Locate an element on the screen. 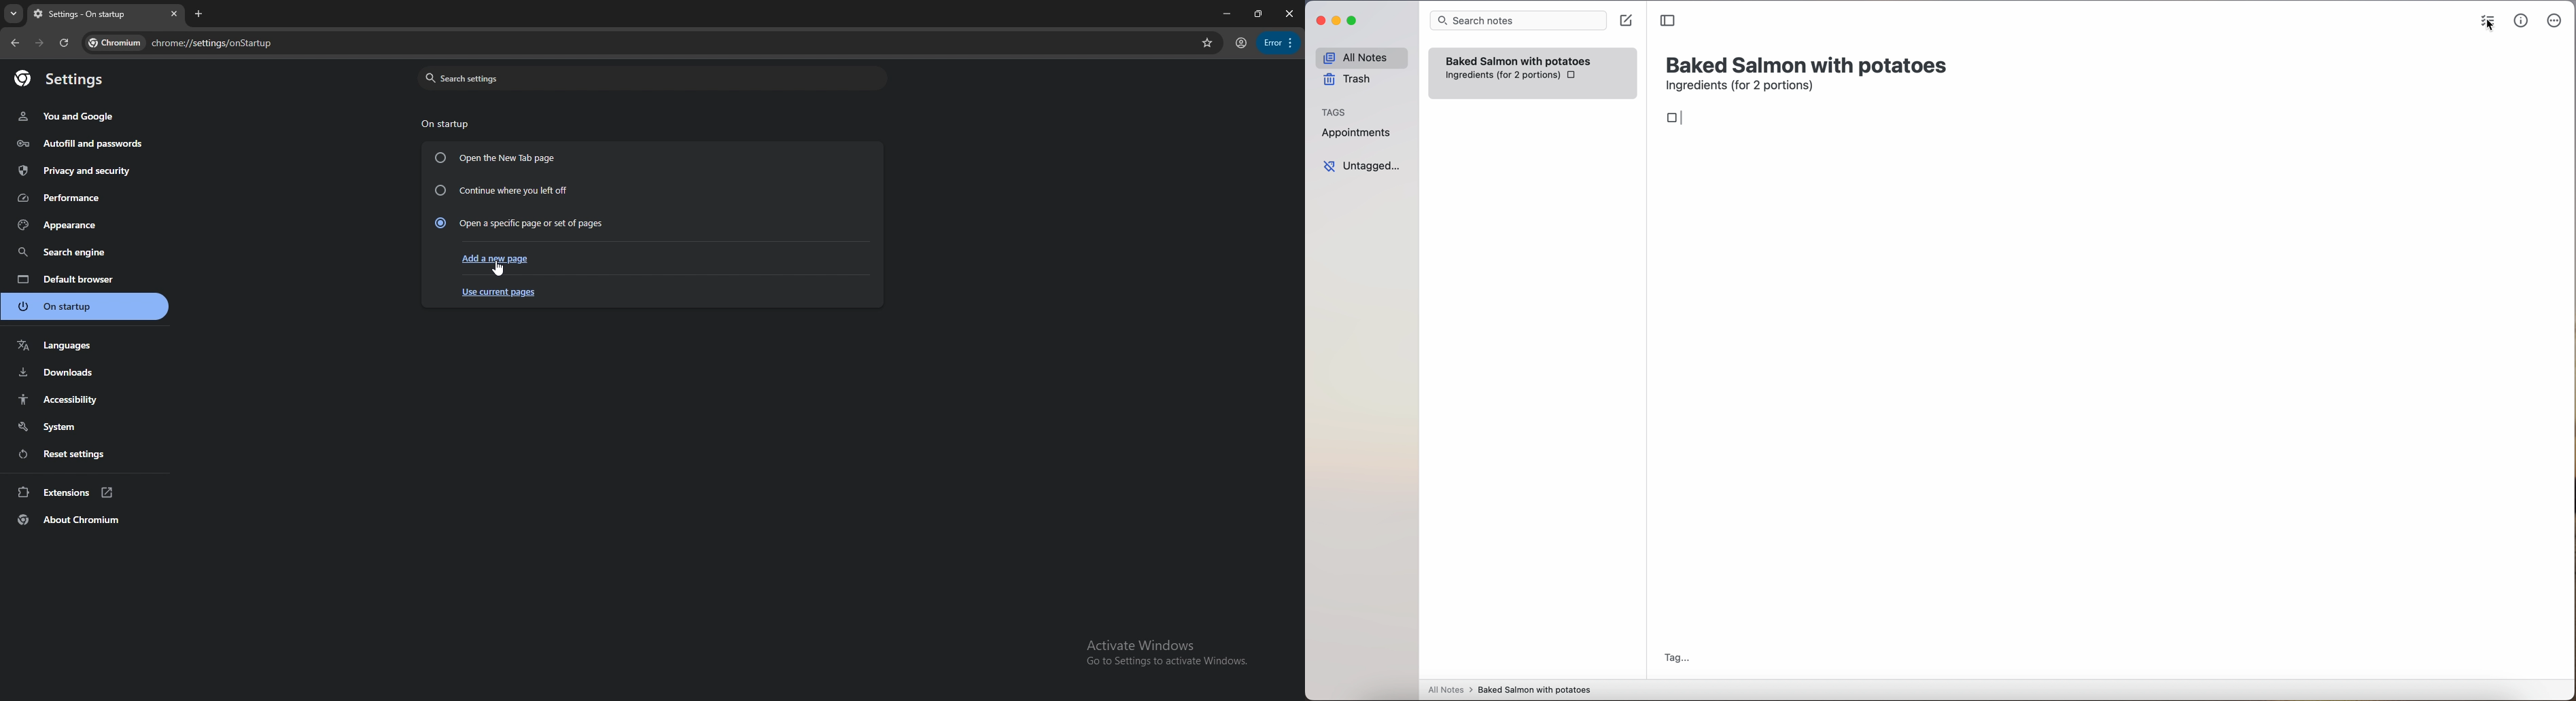  ingredientes (for 2 portions) is located at coordinates (1501, 76).